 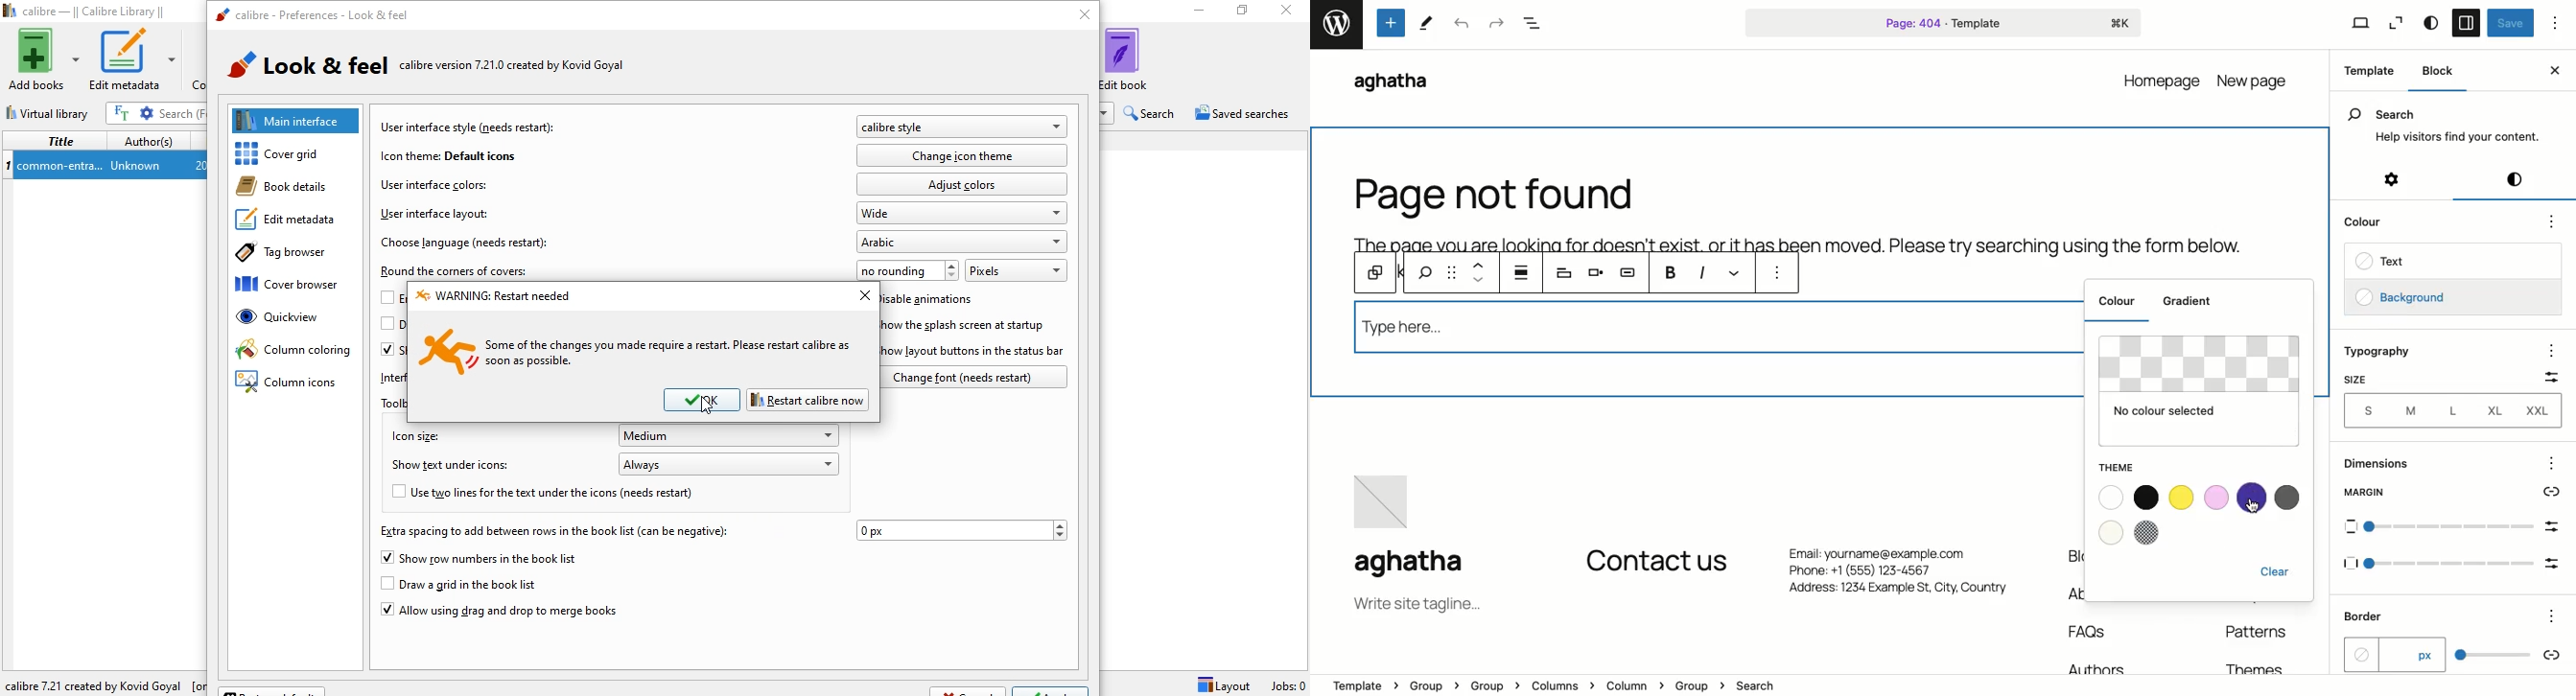 What do you see at coordinates (433, 183) in the screenshot?
I see `user interface colors` at bounding box center [433, 183].